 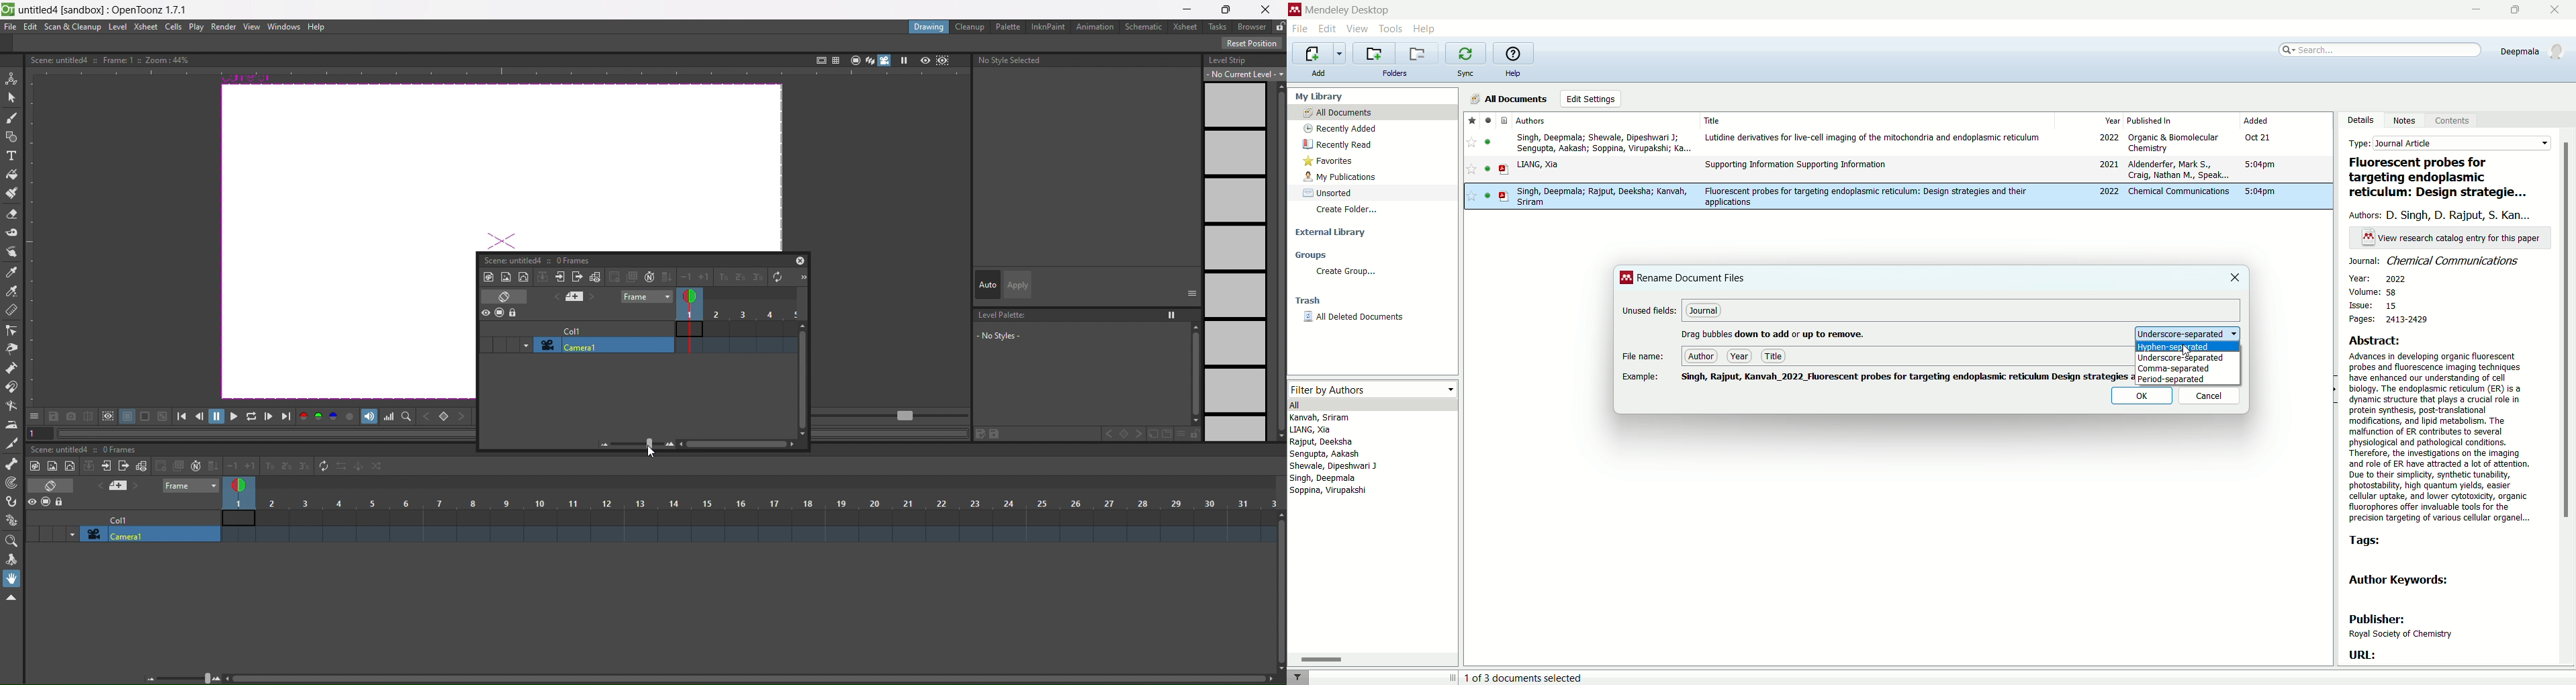 I want to click on cancel, so click(x=2210, y=397).